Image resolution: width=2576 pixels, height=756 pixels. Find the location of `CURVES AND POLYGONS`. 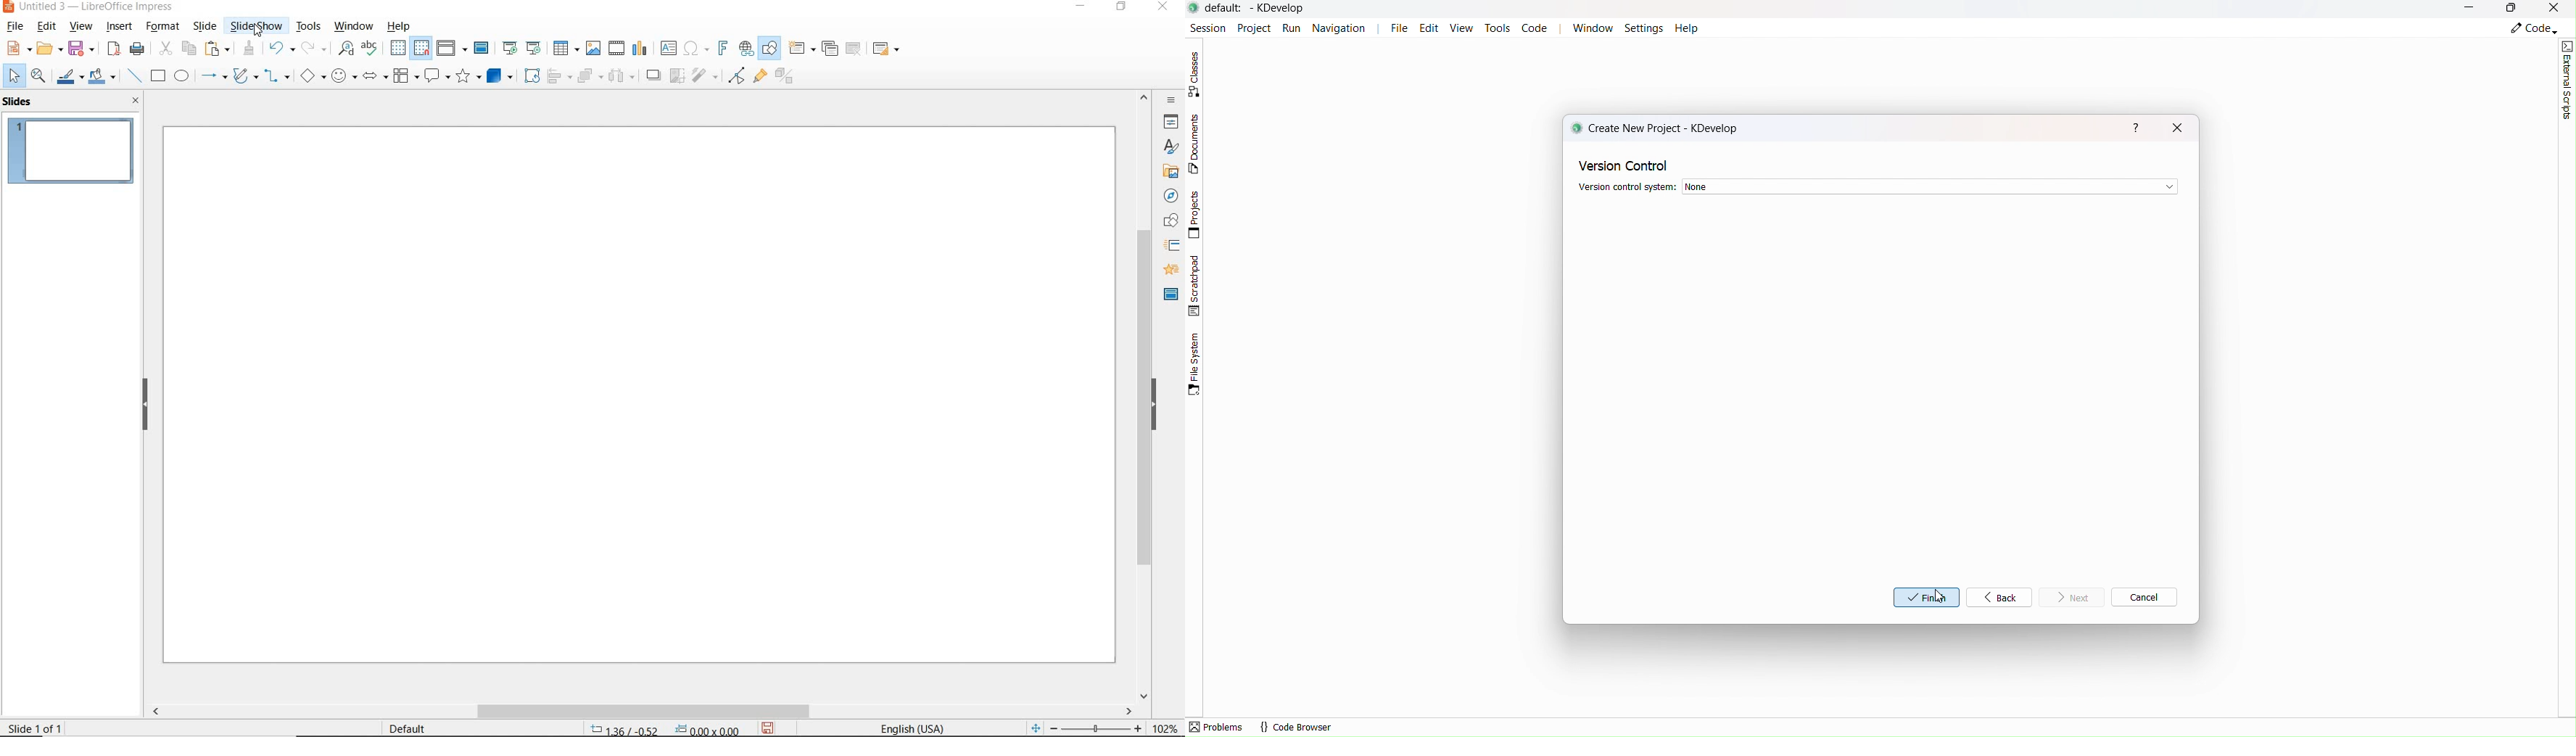

CURVES AND POLYGONS is located at coordinates (246, 77).